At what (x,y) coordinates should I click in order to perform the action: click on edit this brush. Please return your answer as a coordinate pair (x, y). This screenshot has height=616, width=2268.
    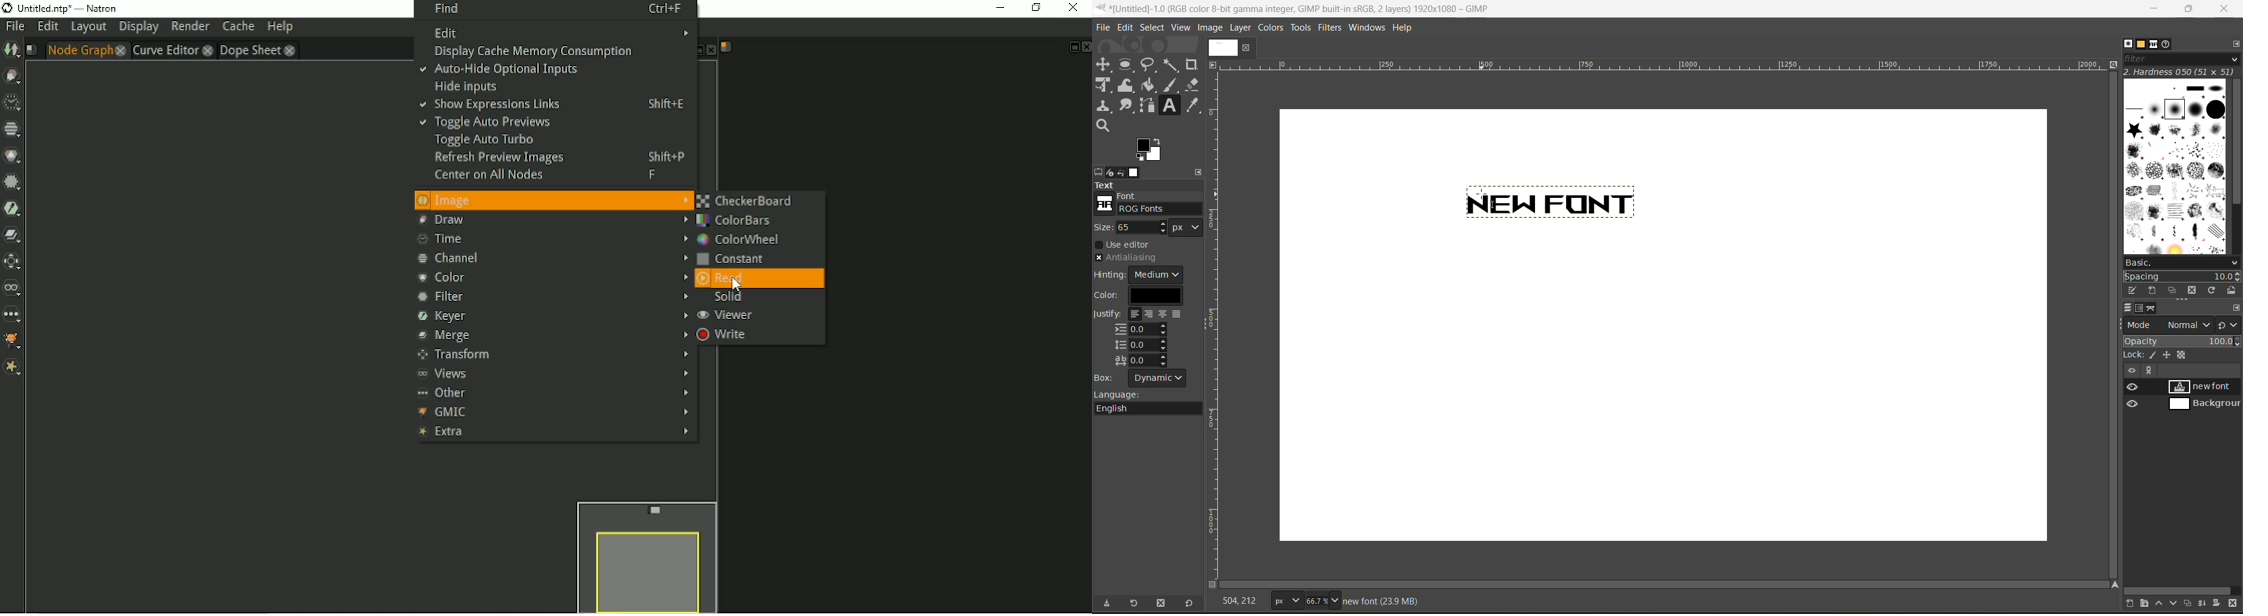
    Looking at the image, I should click on (2135, 288).